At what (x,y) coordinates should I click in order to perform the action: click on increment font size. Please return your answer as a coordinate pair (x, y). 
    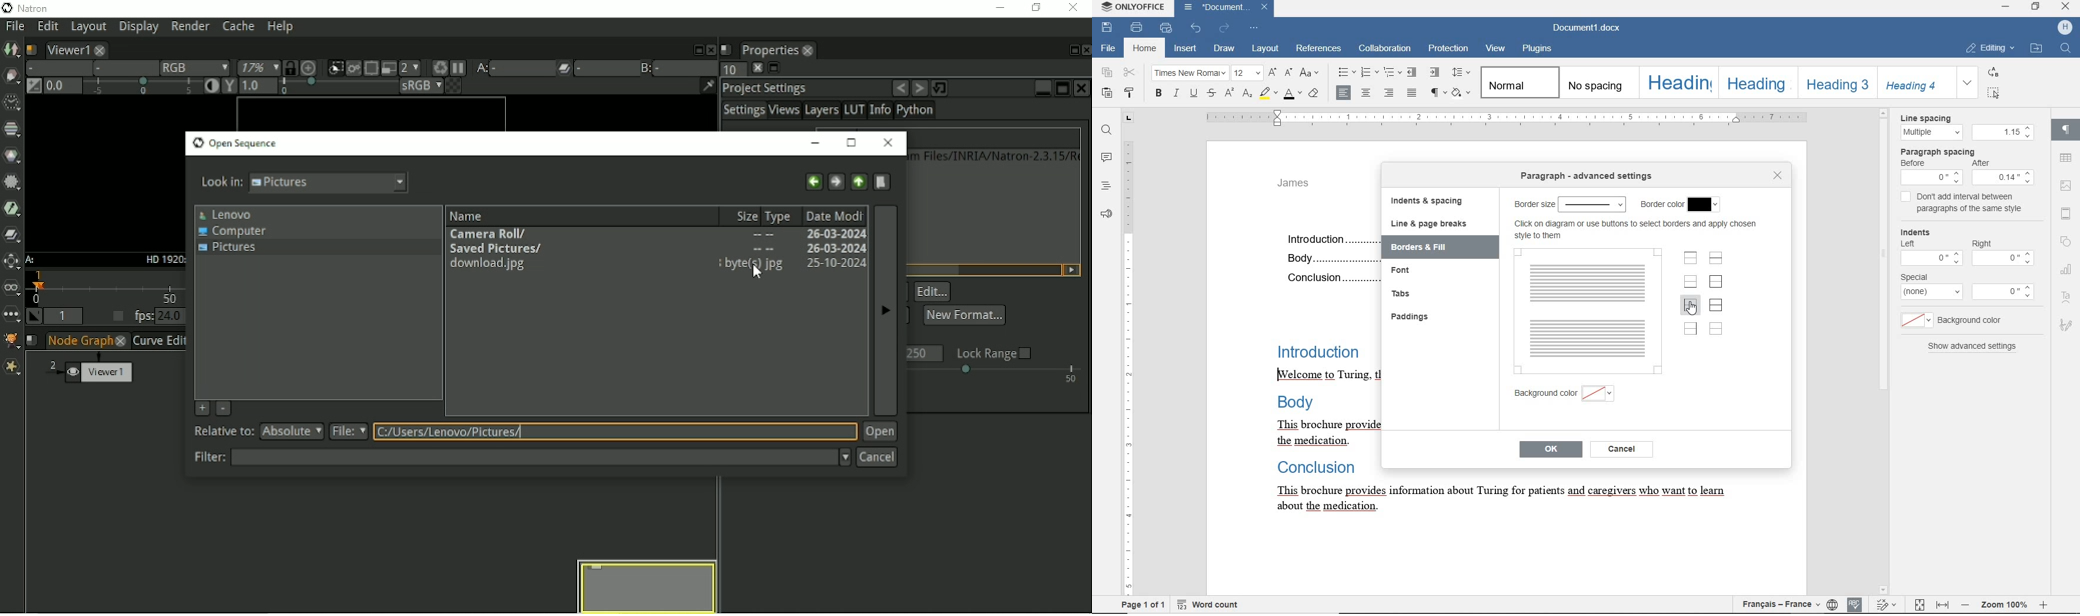
    Looking at the image, I should click on (1273, 73).